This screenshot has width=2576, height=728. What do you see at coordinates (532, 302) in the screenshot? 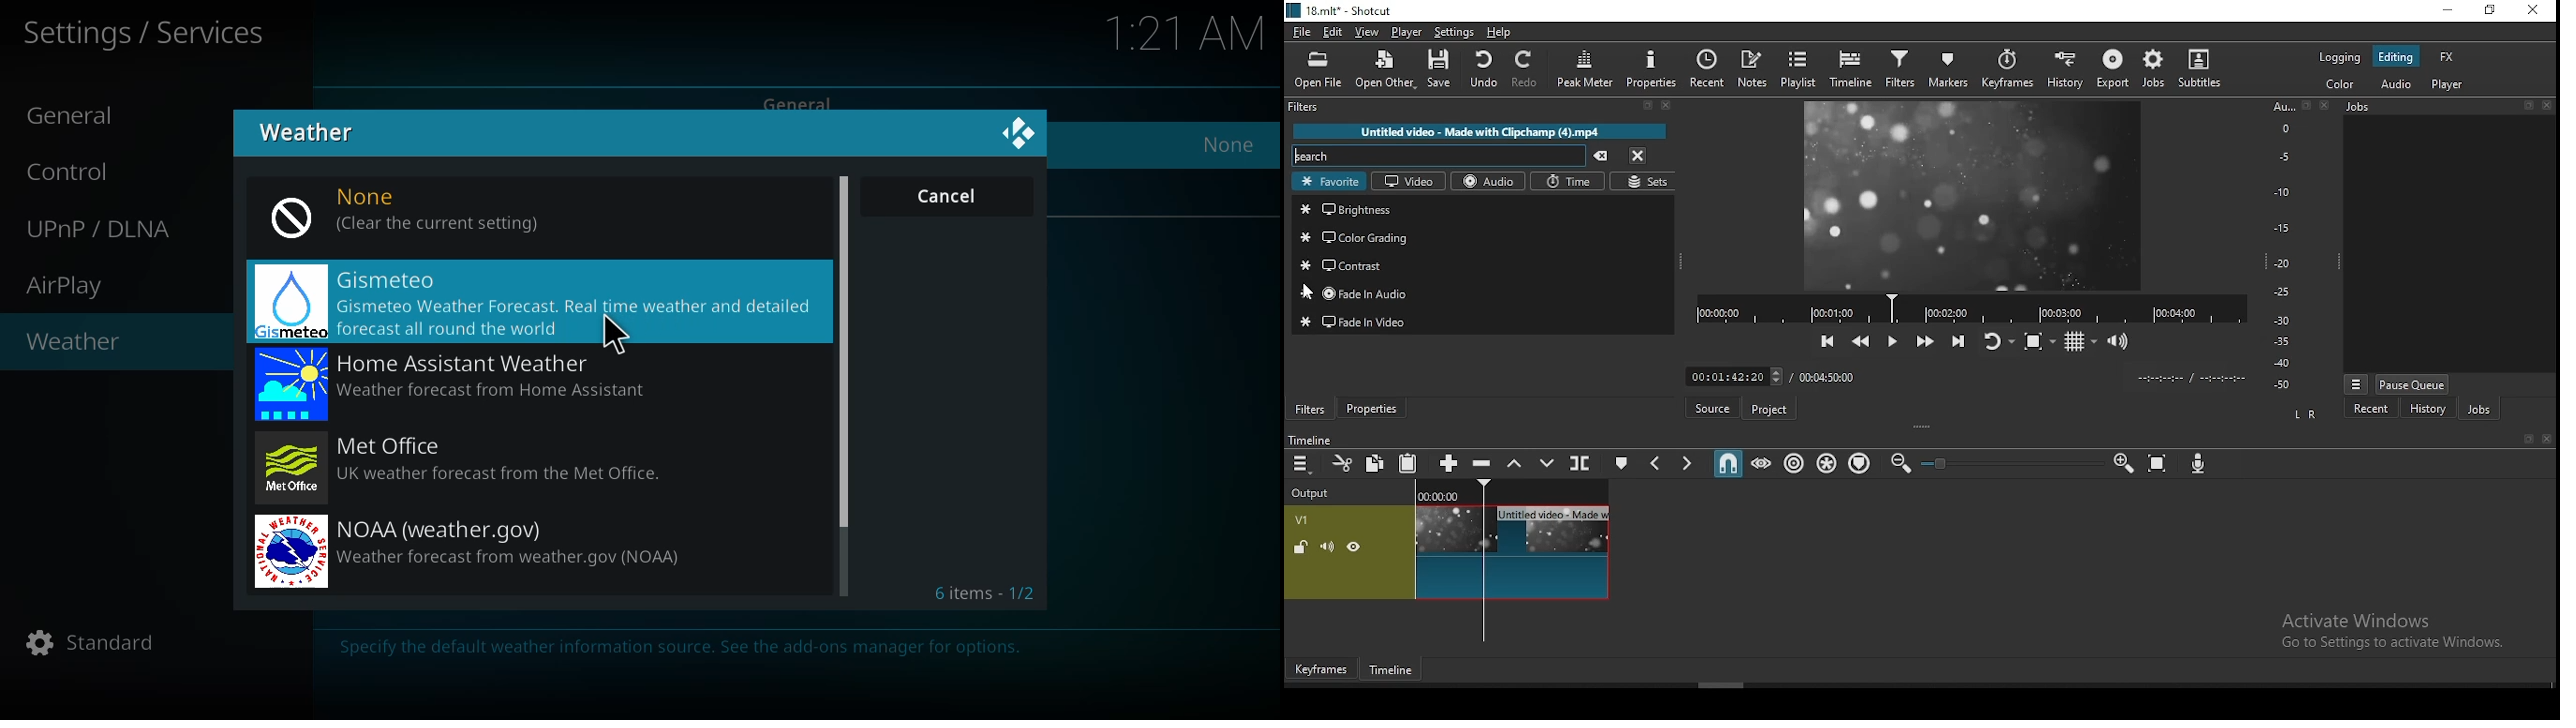
I see `gismeteo` at bounding box center [532, 302].